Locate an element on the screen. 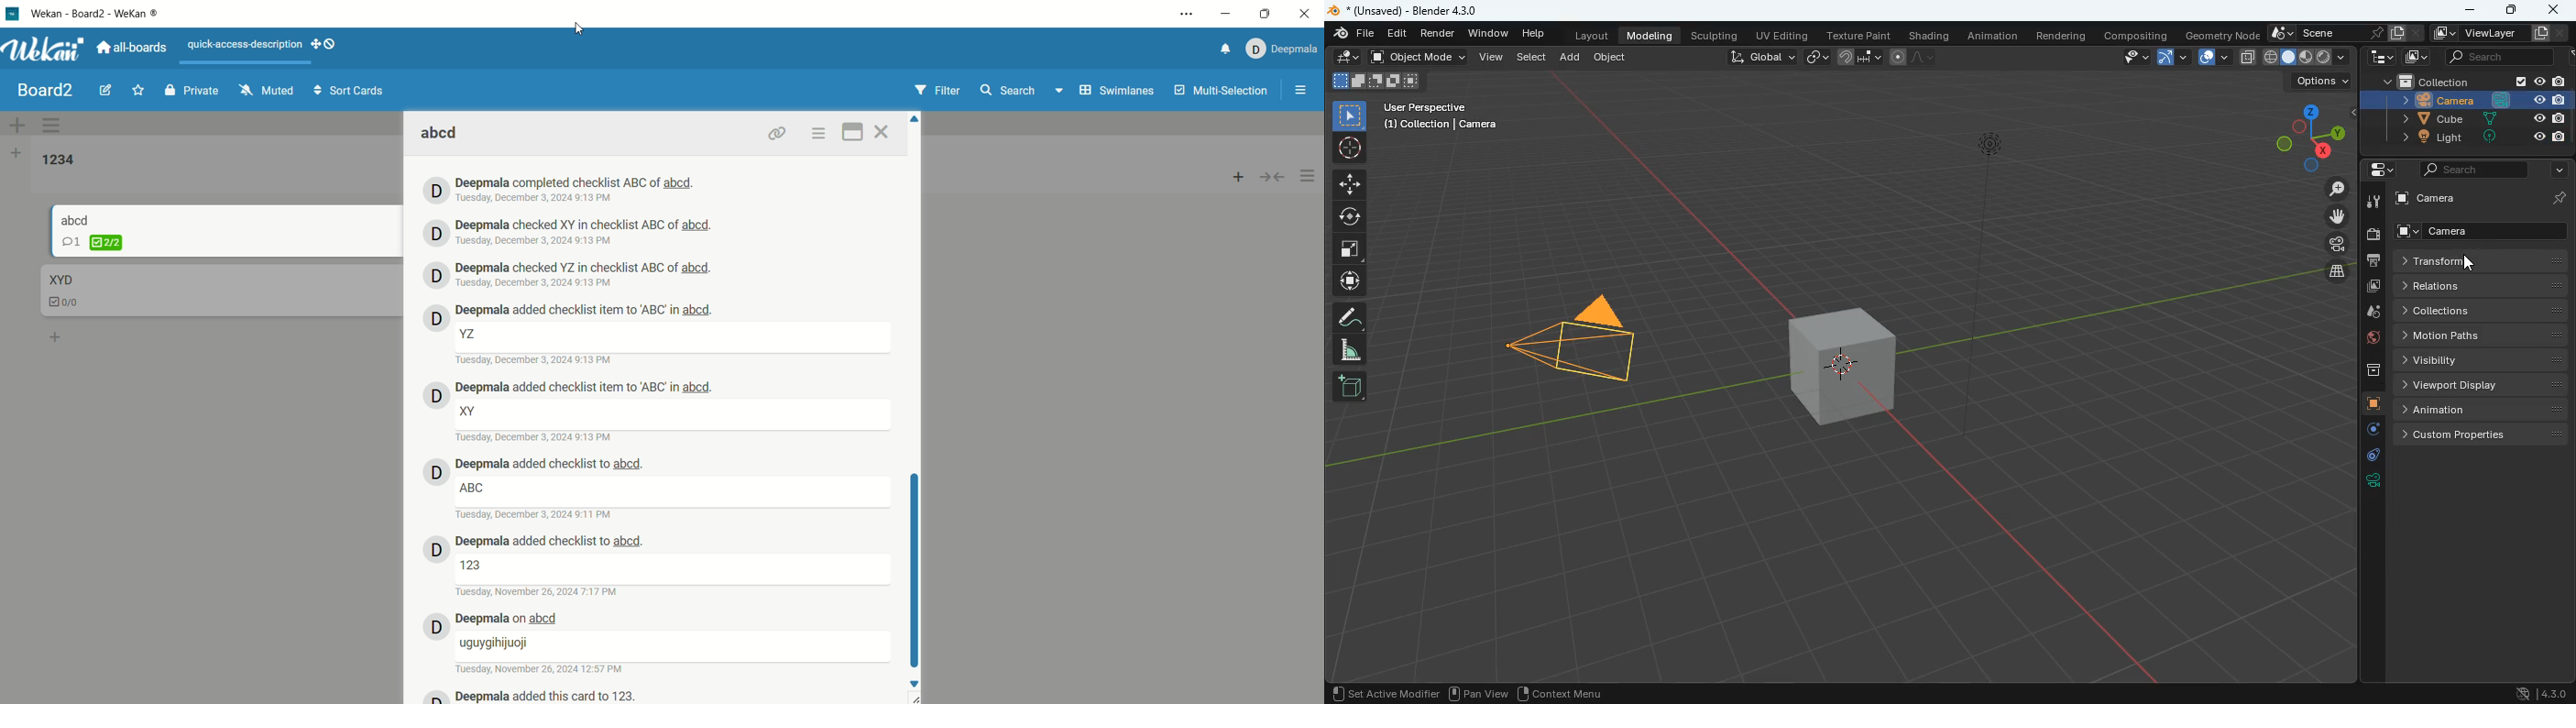 This screenshot has height=728, width=2576. text is located at coordinates (475, 565).